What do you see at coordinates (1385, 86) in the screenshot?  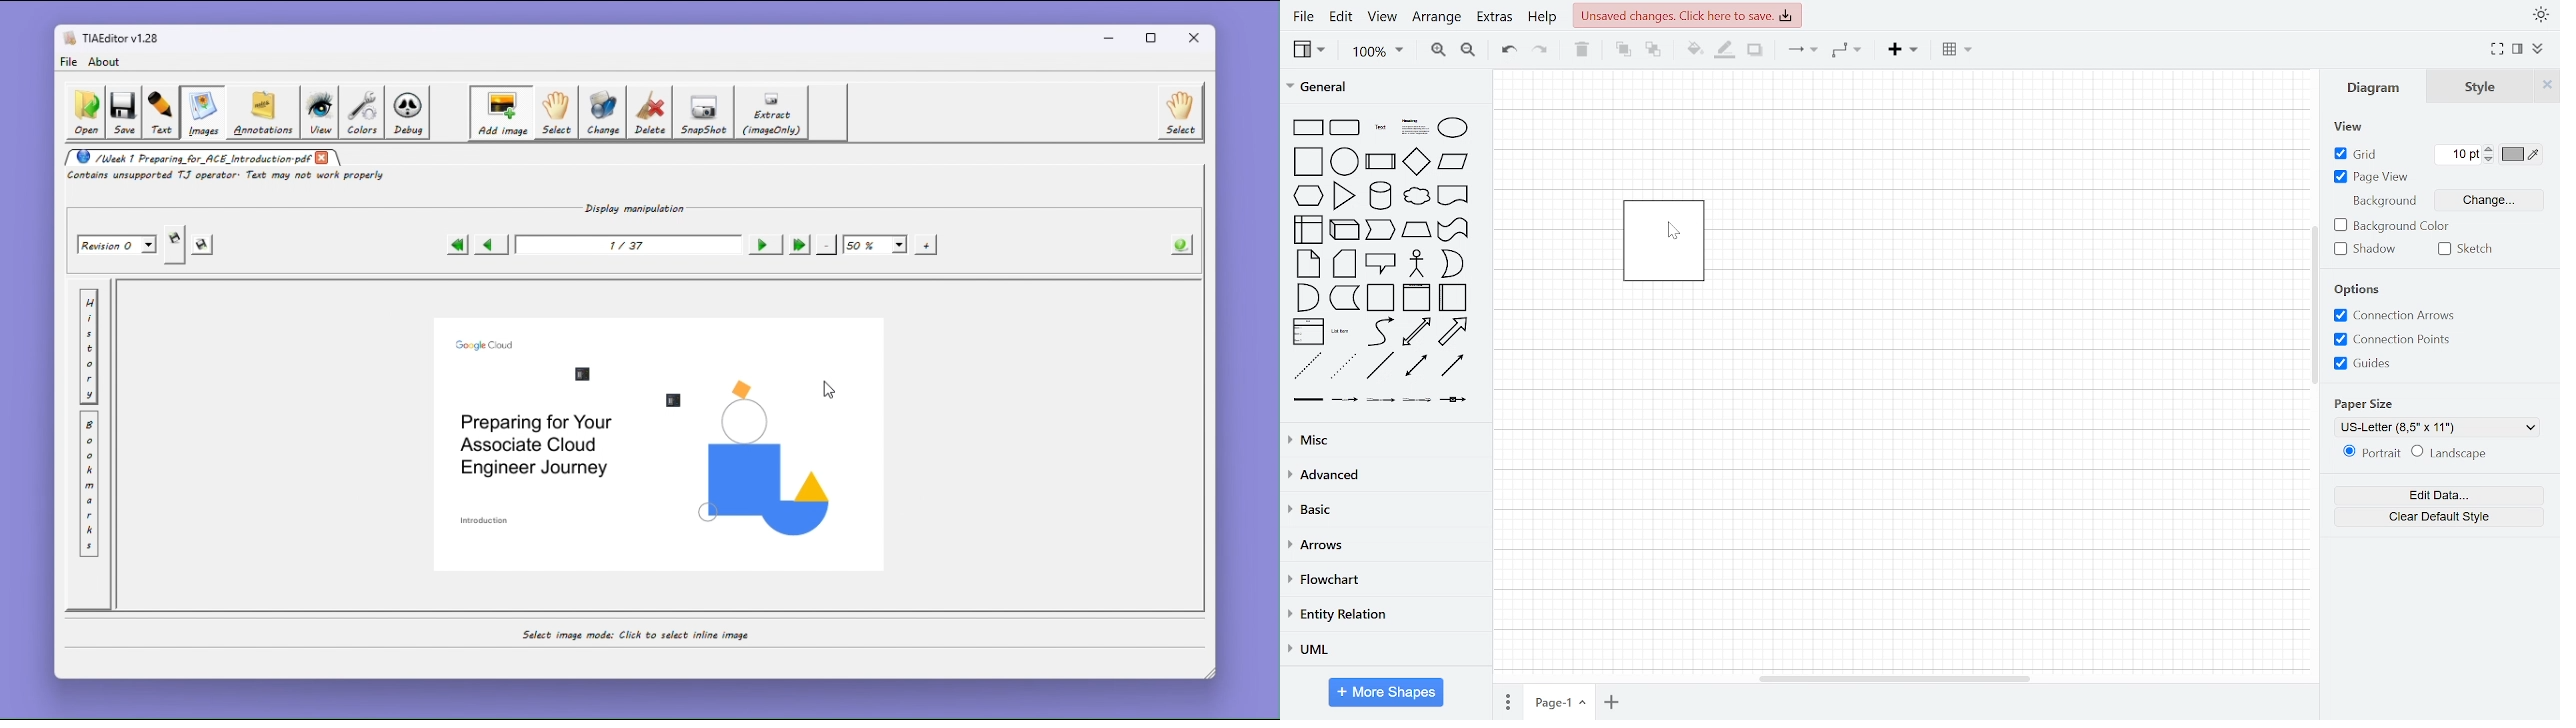 I see `general` at bounding box center [1385, 86].